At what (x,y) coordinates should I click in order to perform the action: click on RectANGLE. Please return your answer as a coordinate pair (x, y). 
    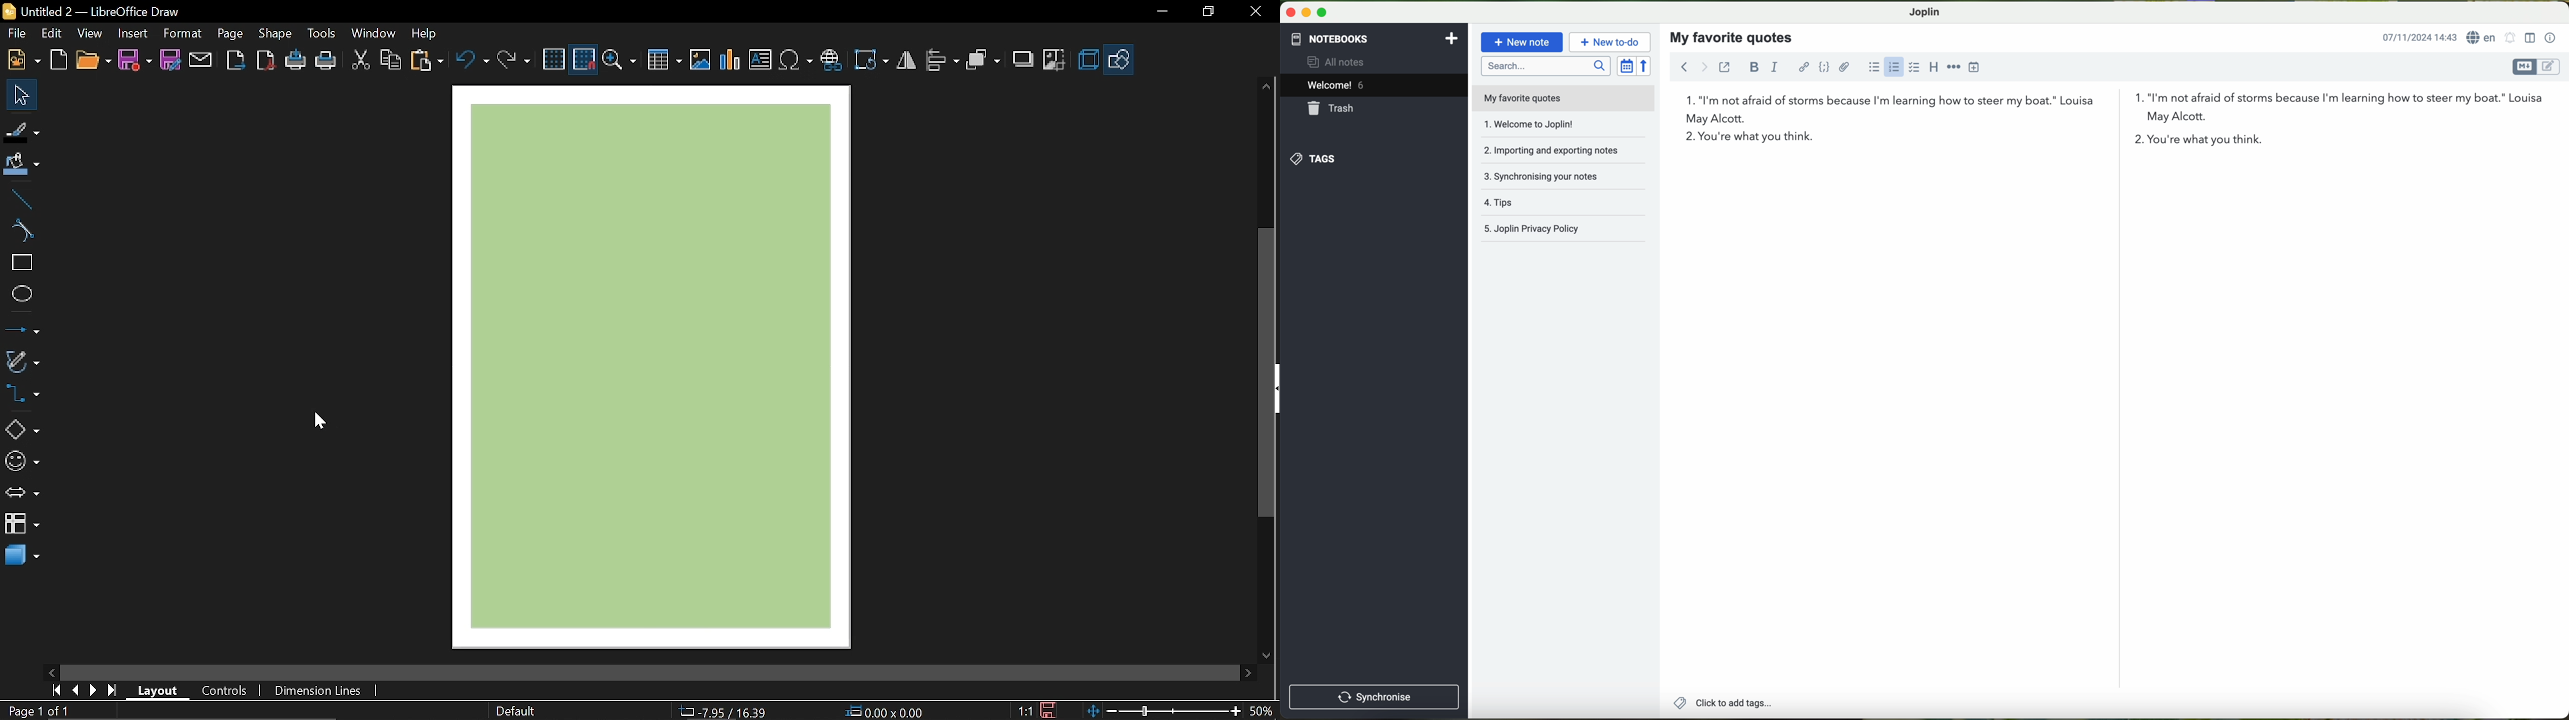
    Looking at the image, I should click on (19, 263).